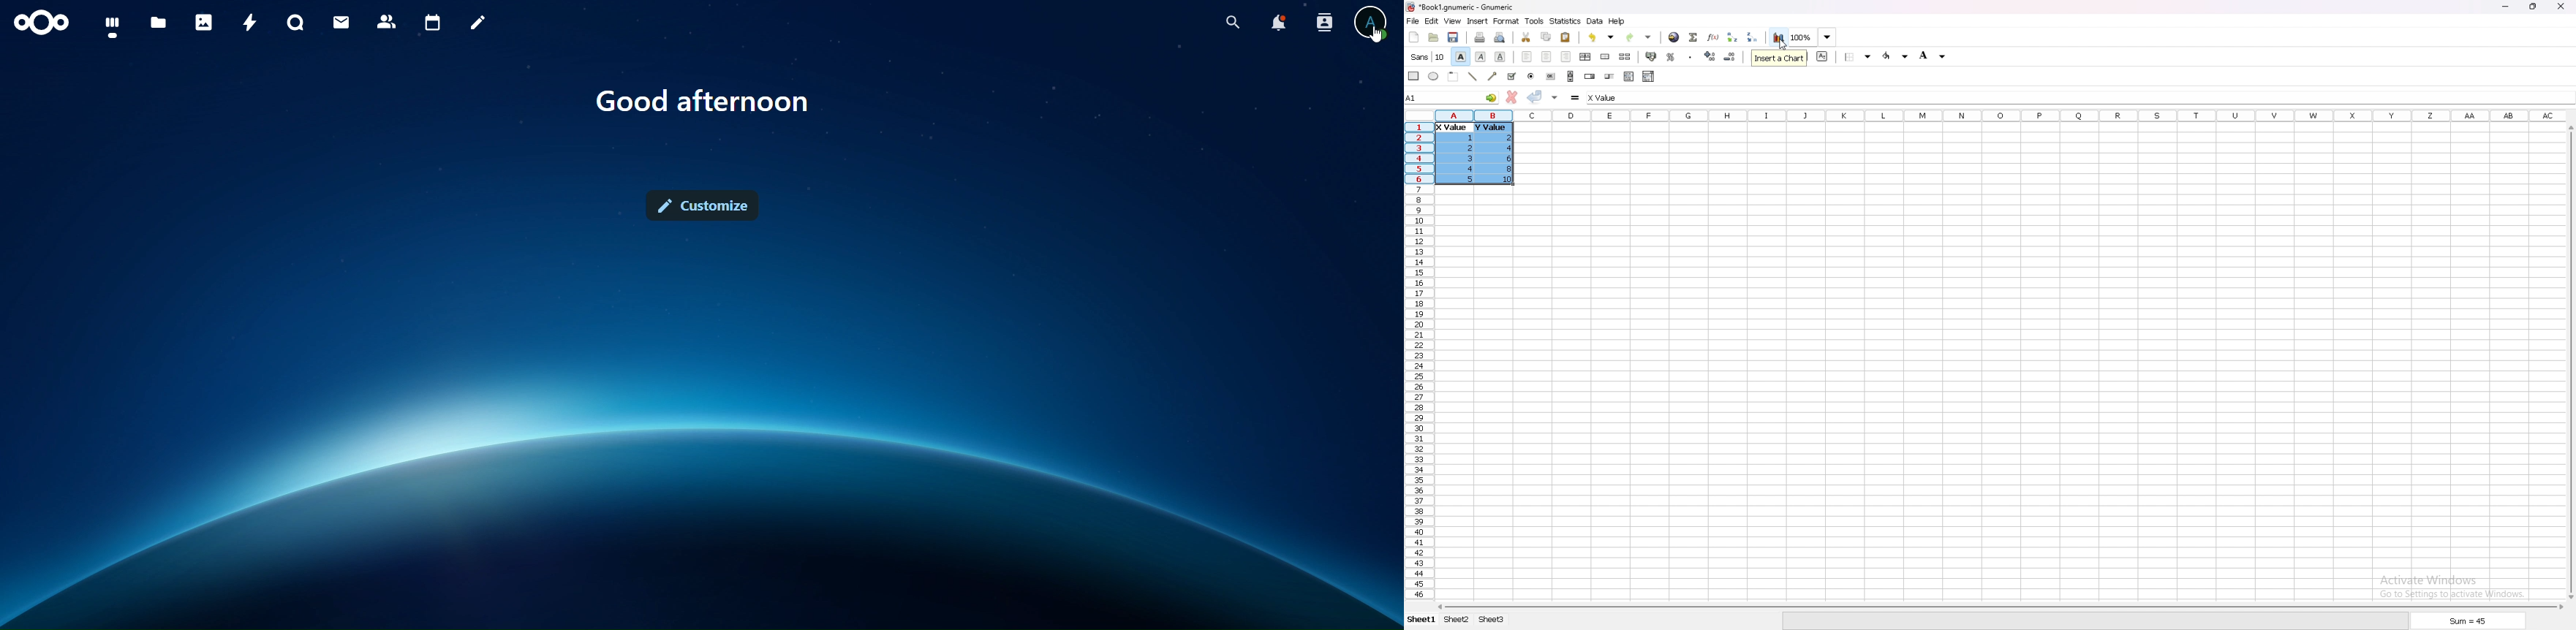  I want to click on print preview, so click(1500, 37).